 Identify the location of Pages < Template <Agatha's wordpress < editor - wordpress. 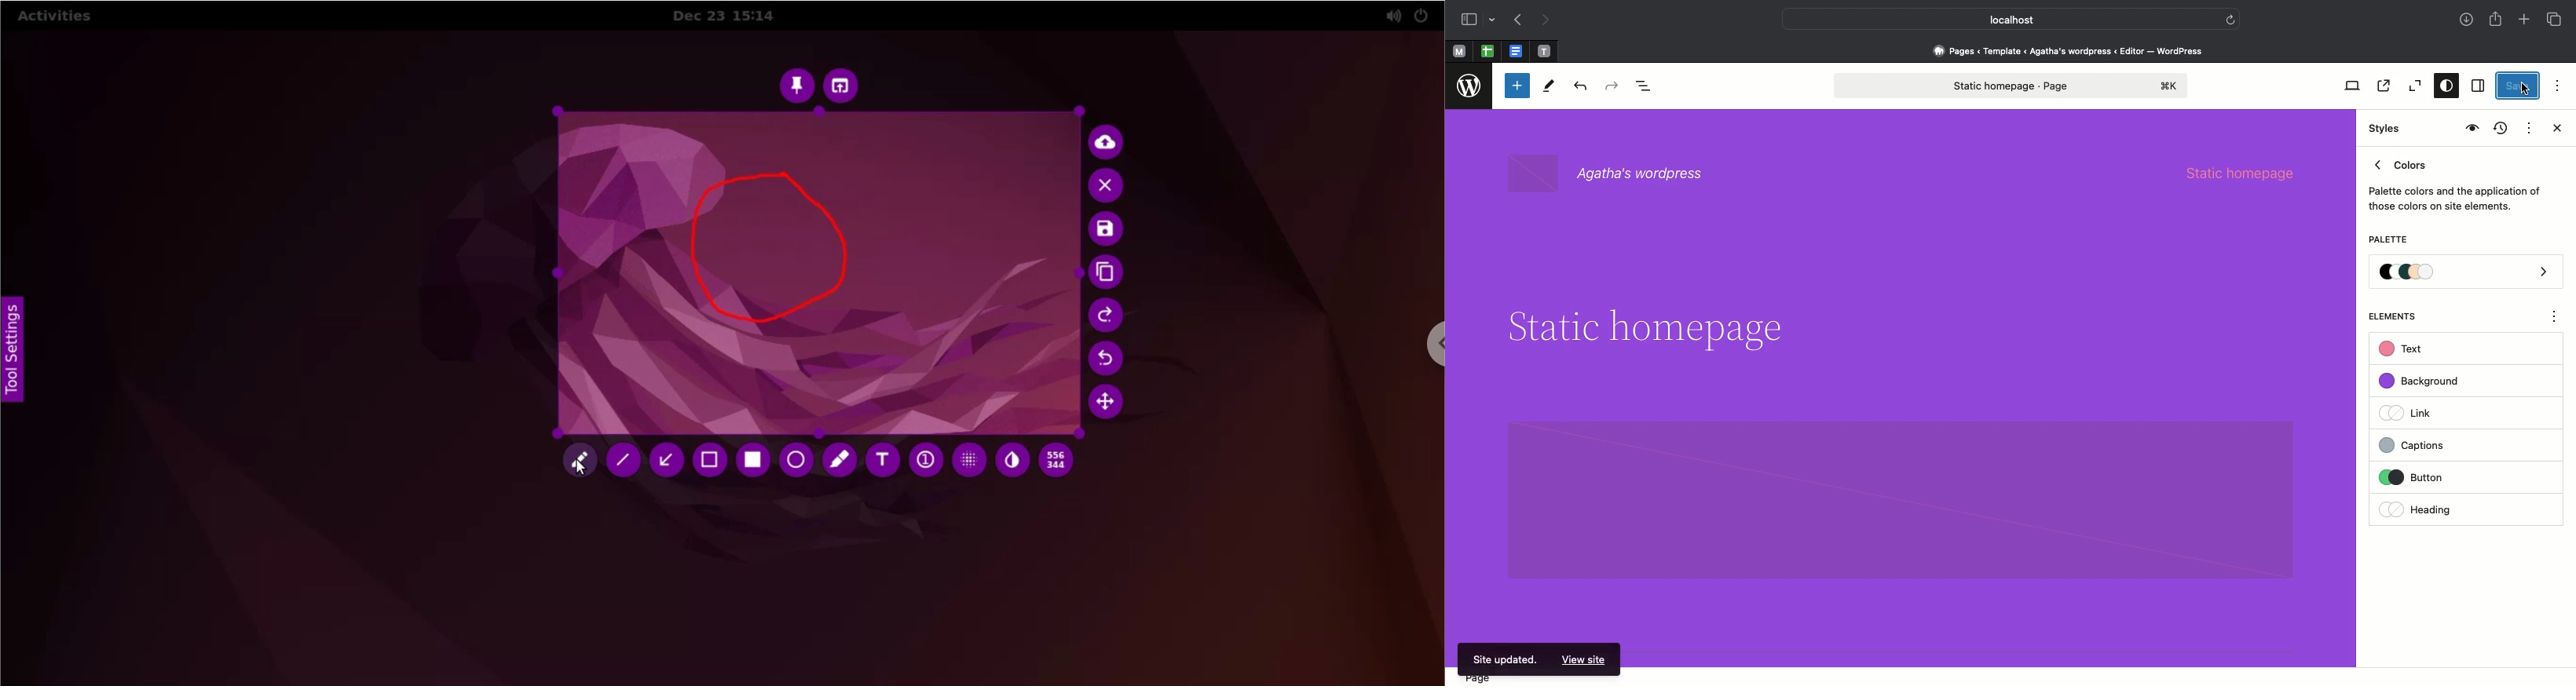
(2073, 50).